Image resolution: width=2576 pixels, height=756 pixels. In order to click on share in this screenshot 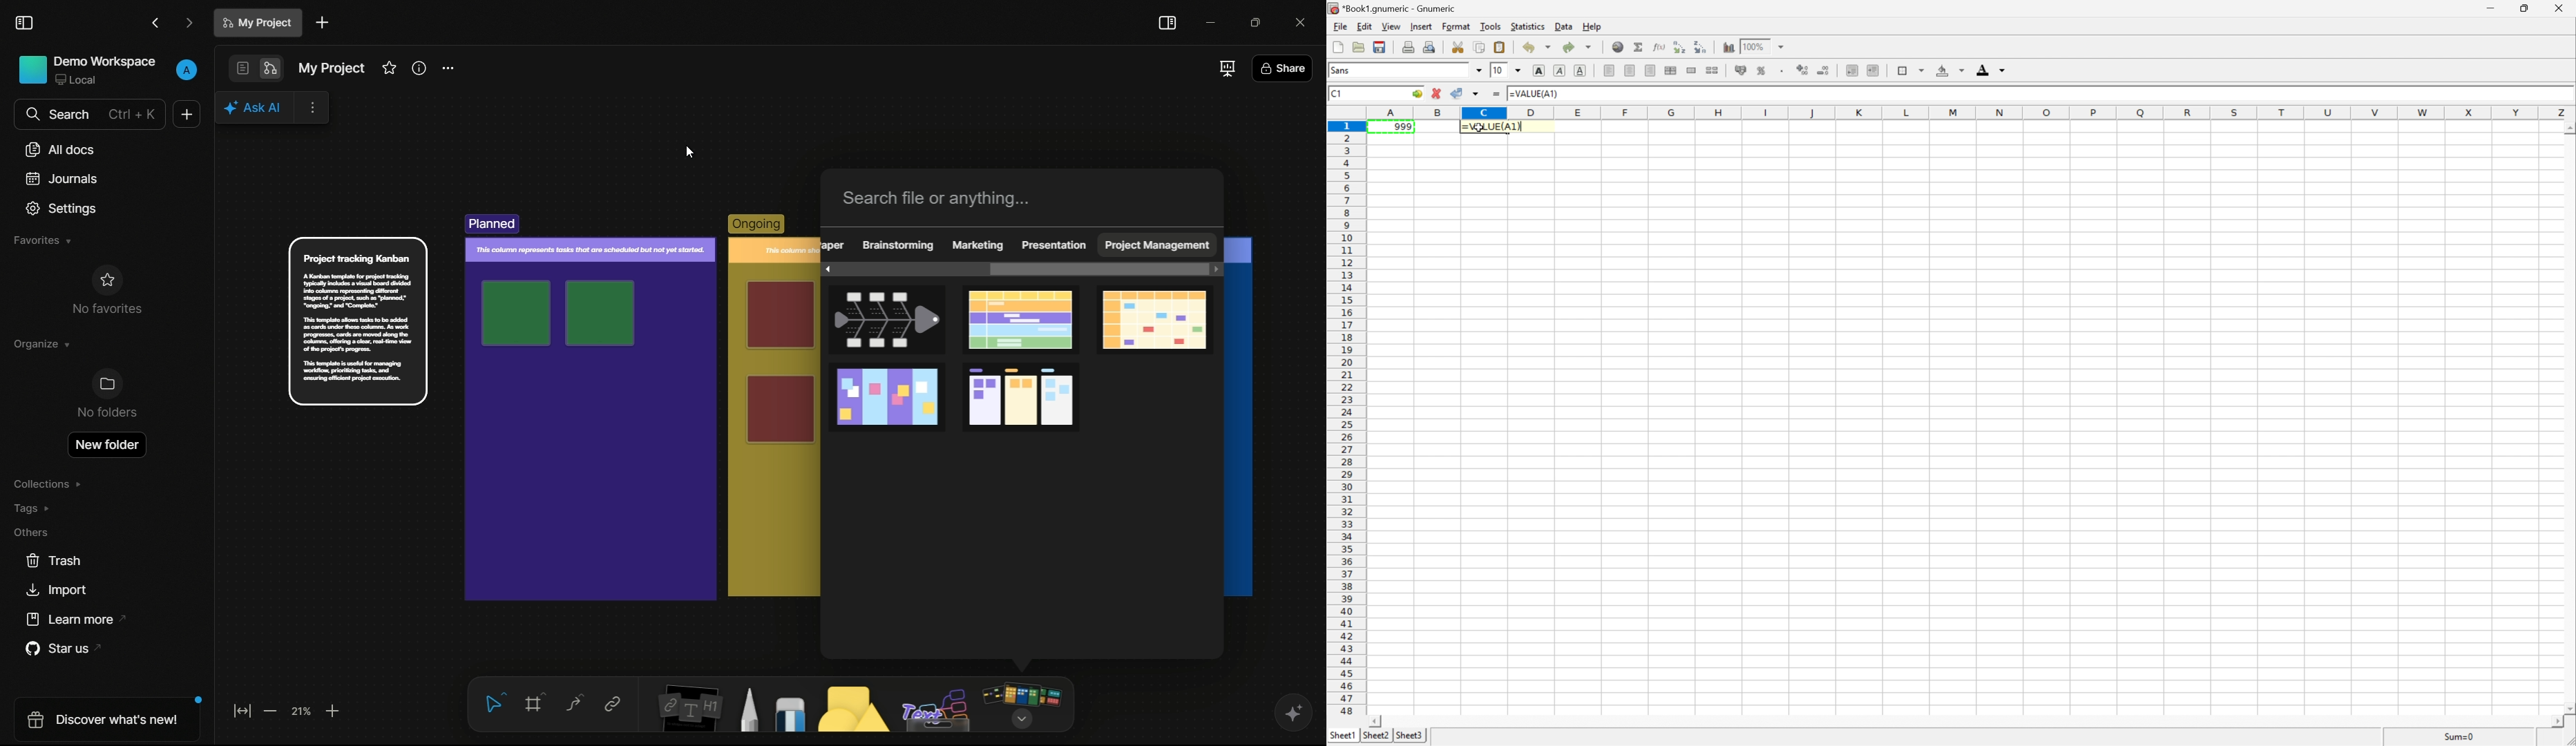, I will do `click(1282, 70)`.